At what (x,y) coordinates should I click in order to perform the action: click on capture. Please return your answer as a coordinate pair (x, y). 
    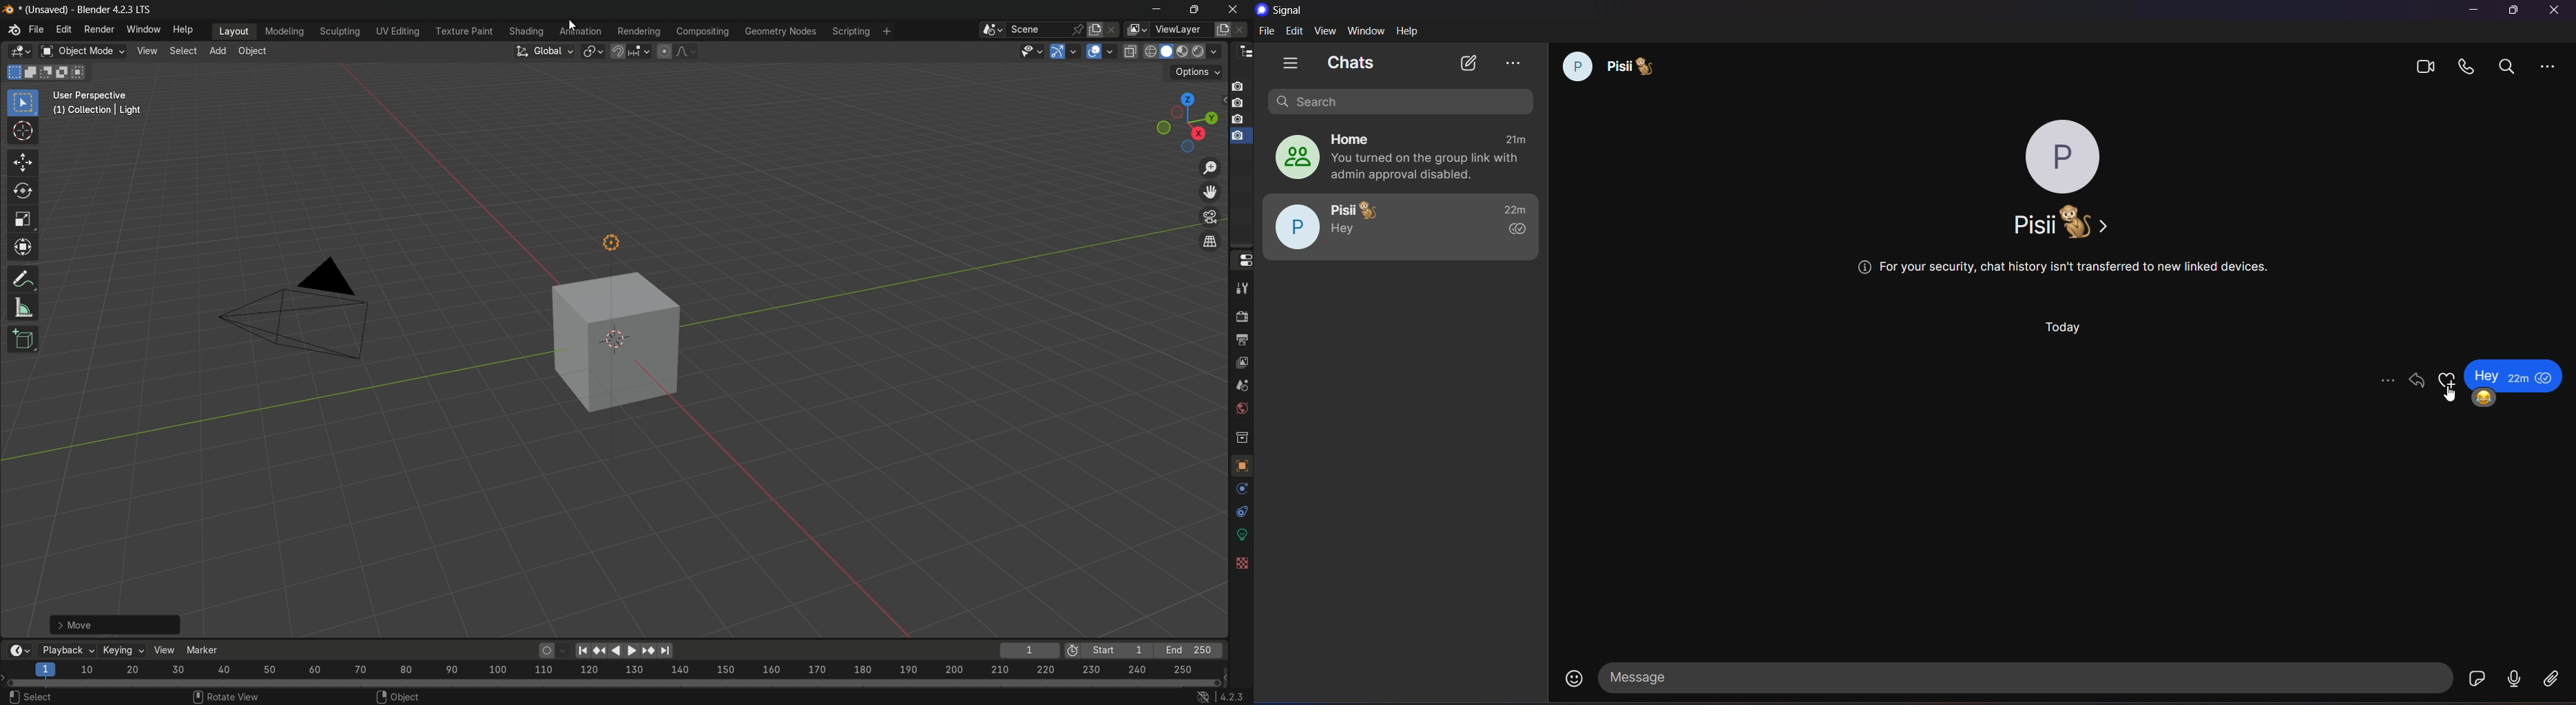
    Looking at the image, I should click on (1240, 106).